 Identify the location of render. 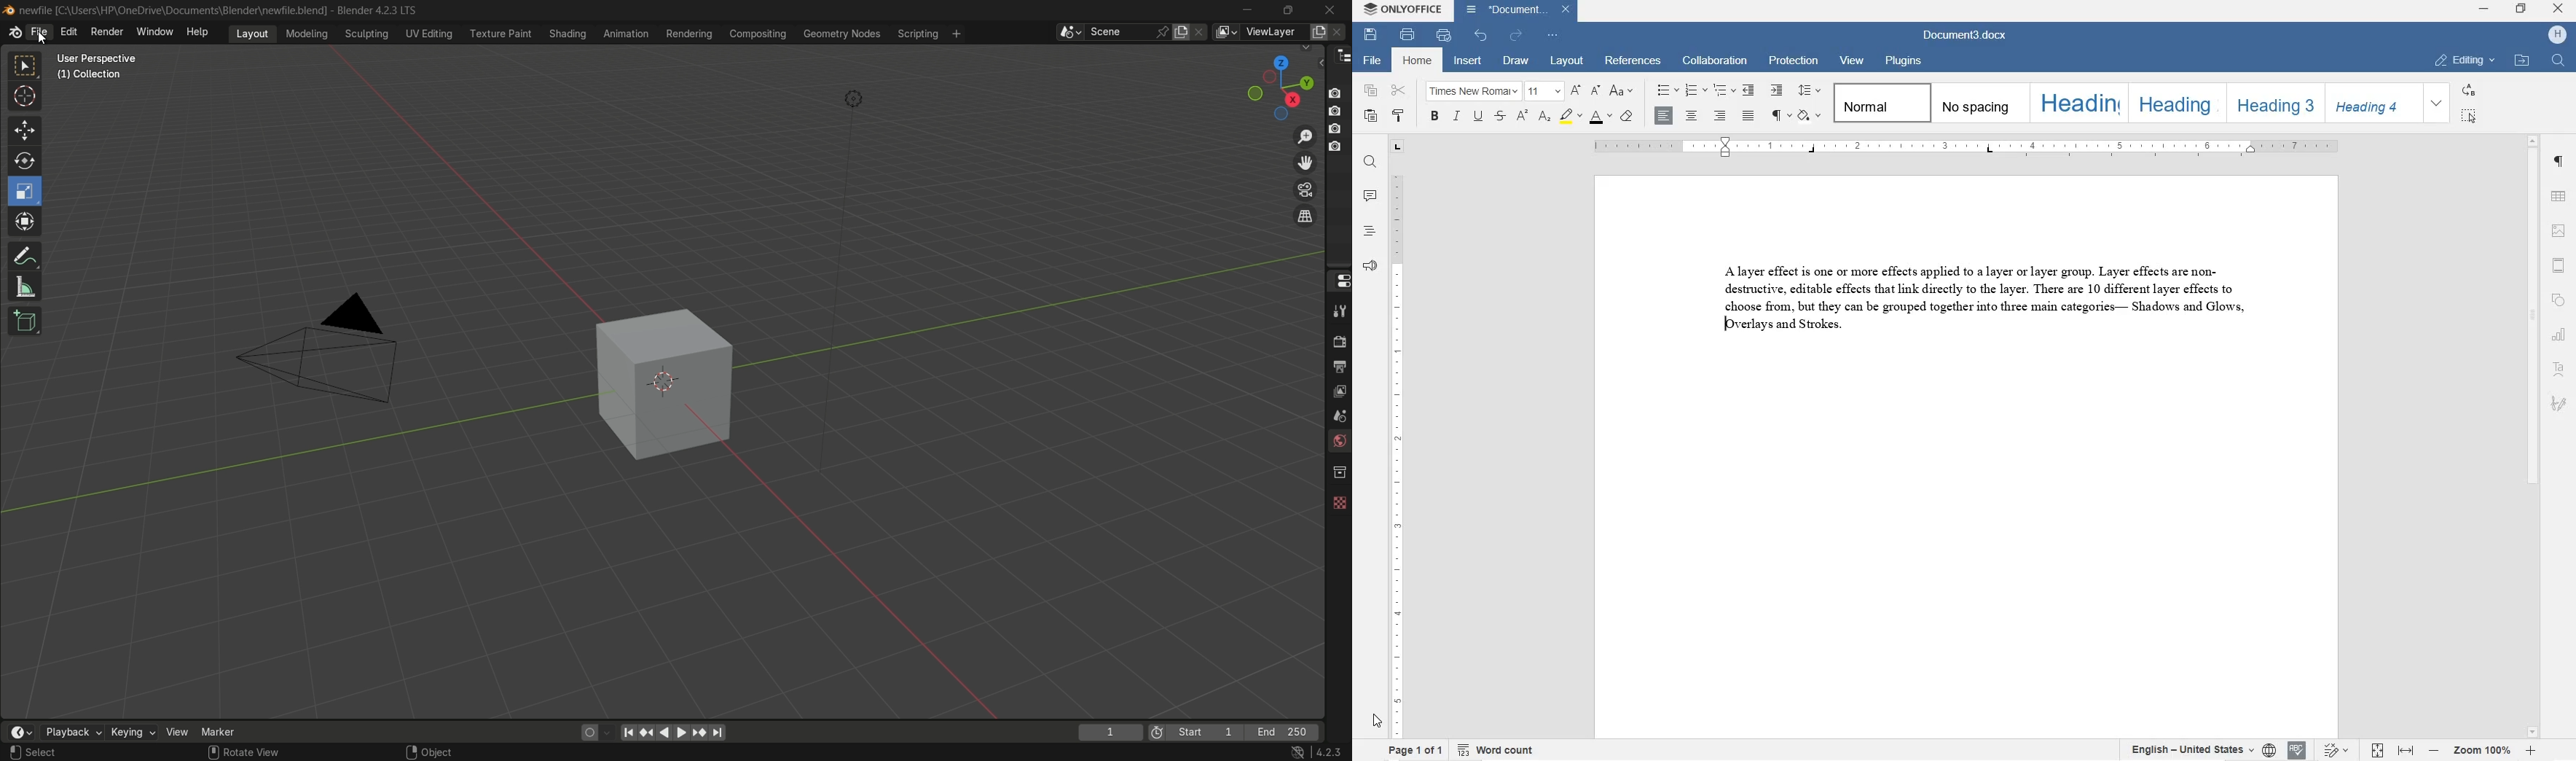
(1337, 340).